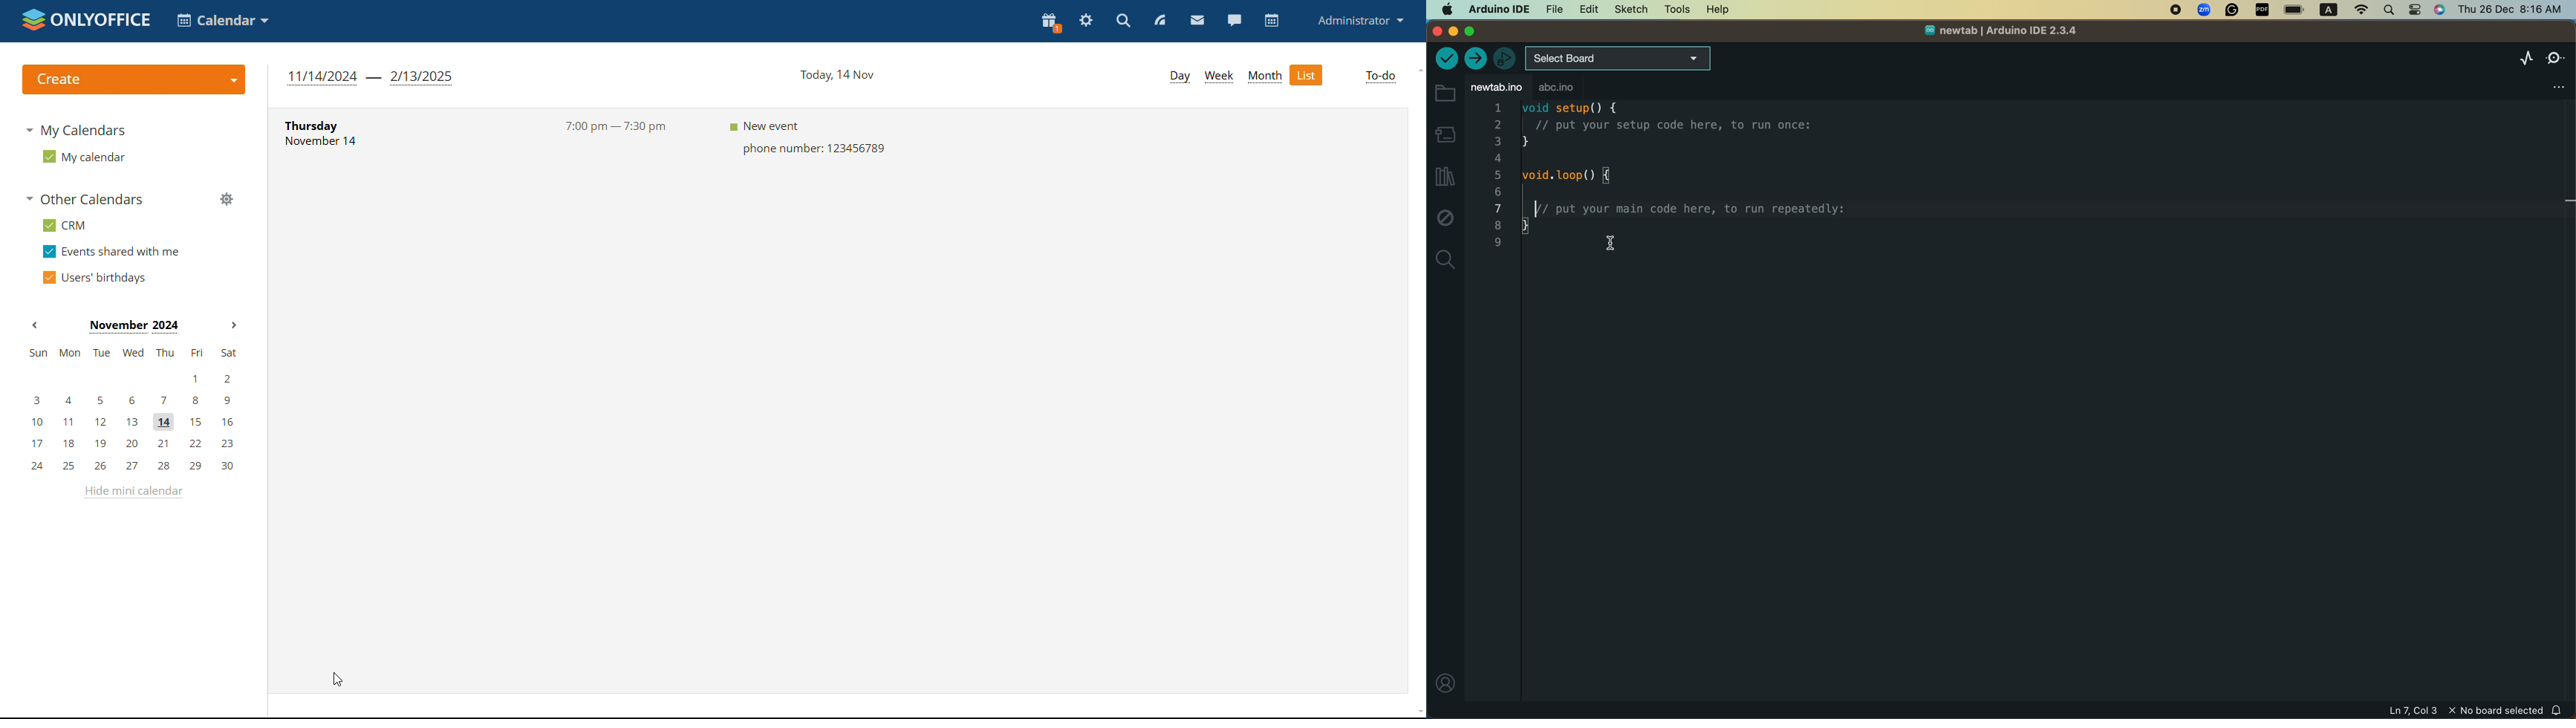 This screenshot has height=728, width=2576. Describe the element at coordinates (1620, 59) in the screenshot. I see `board selecter` at that location.